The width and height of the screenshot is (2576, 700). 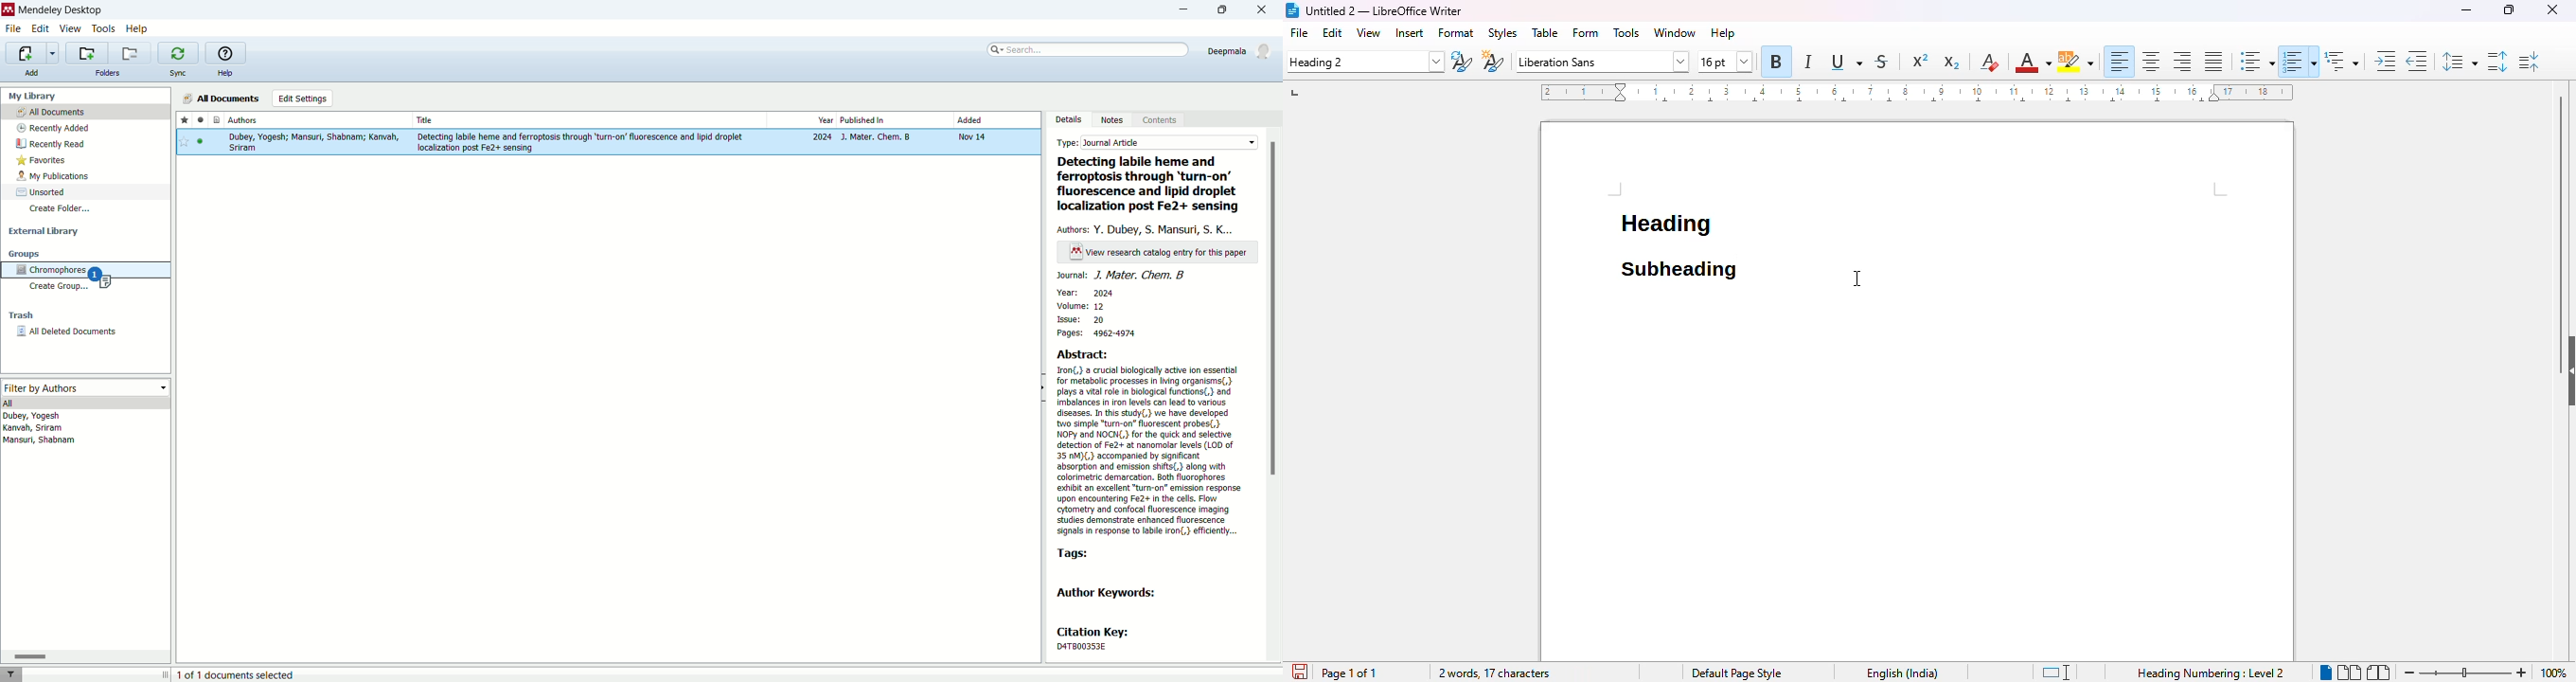 What do you see at coordinates (609, 146) in the screenshot?
I see `research paper` at bounding box center [609, 146].